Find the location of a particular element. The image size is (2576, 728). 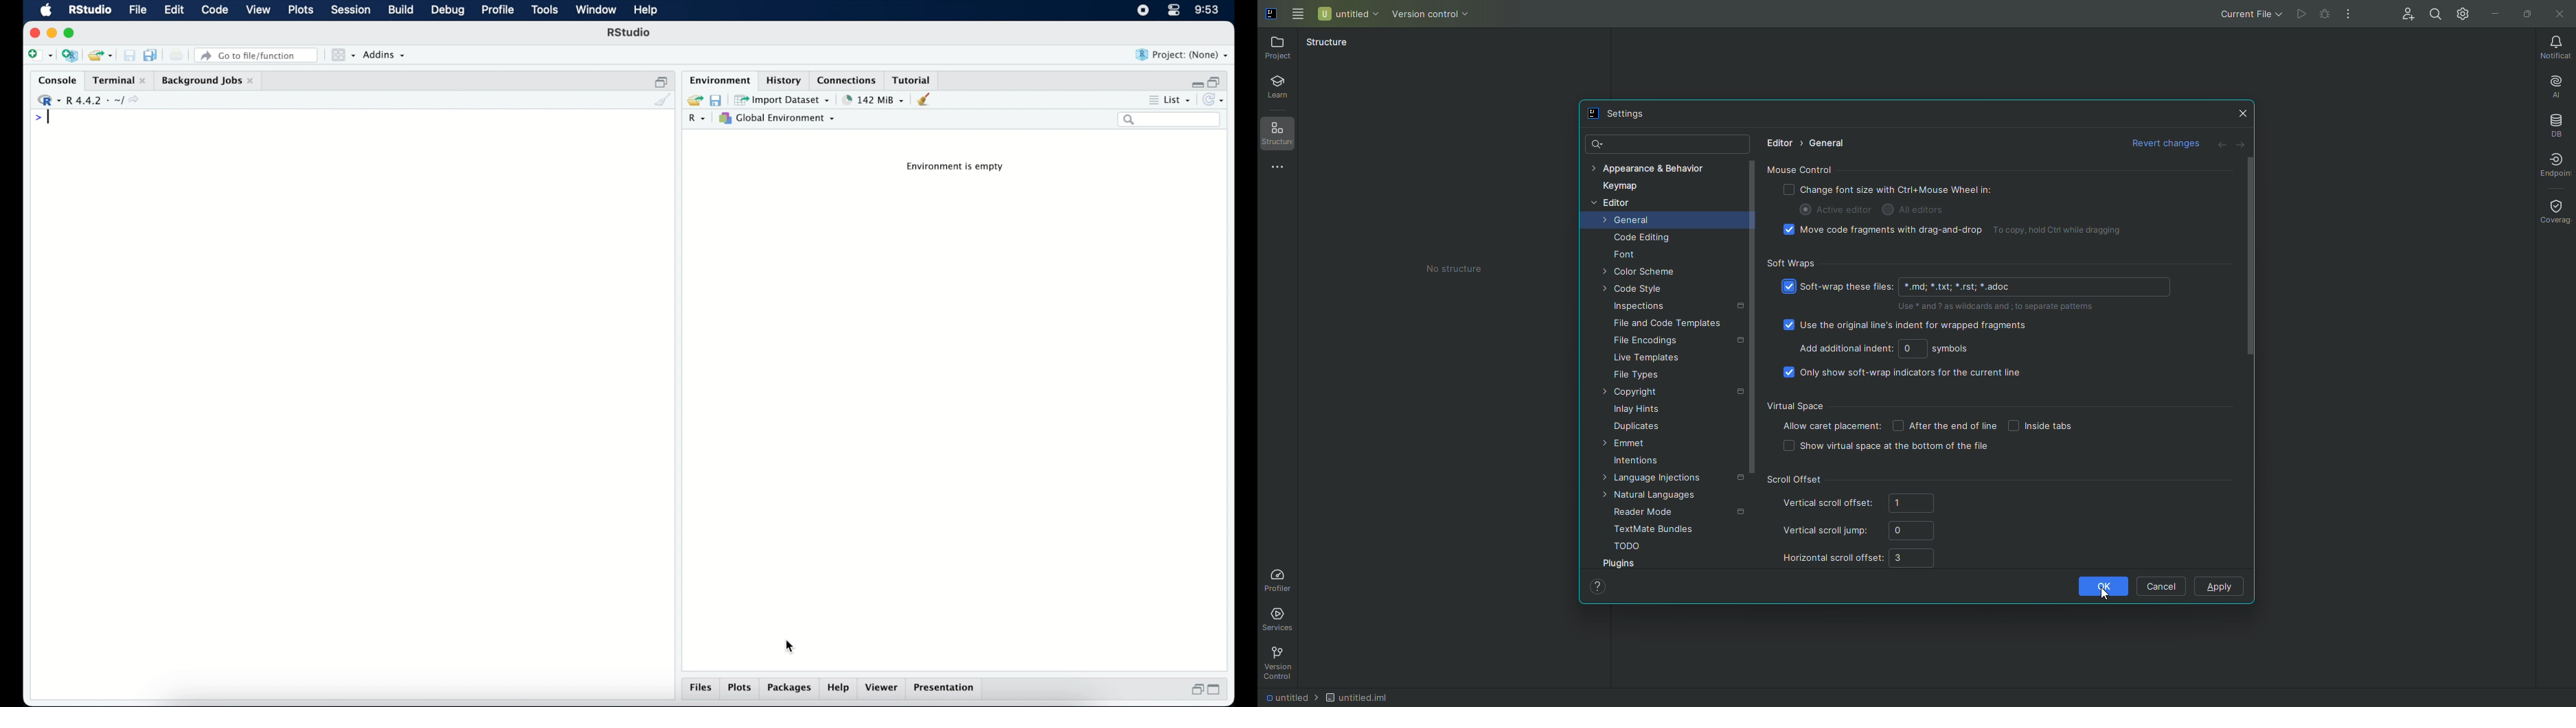

search bar is located at coordinates (1170, 121).